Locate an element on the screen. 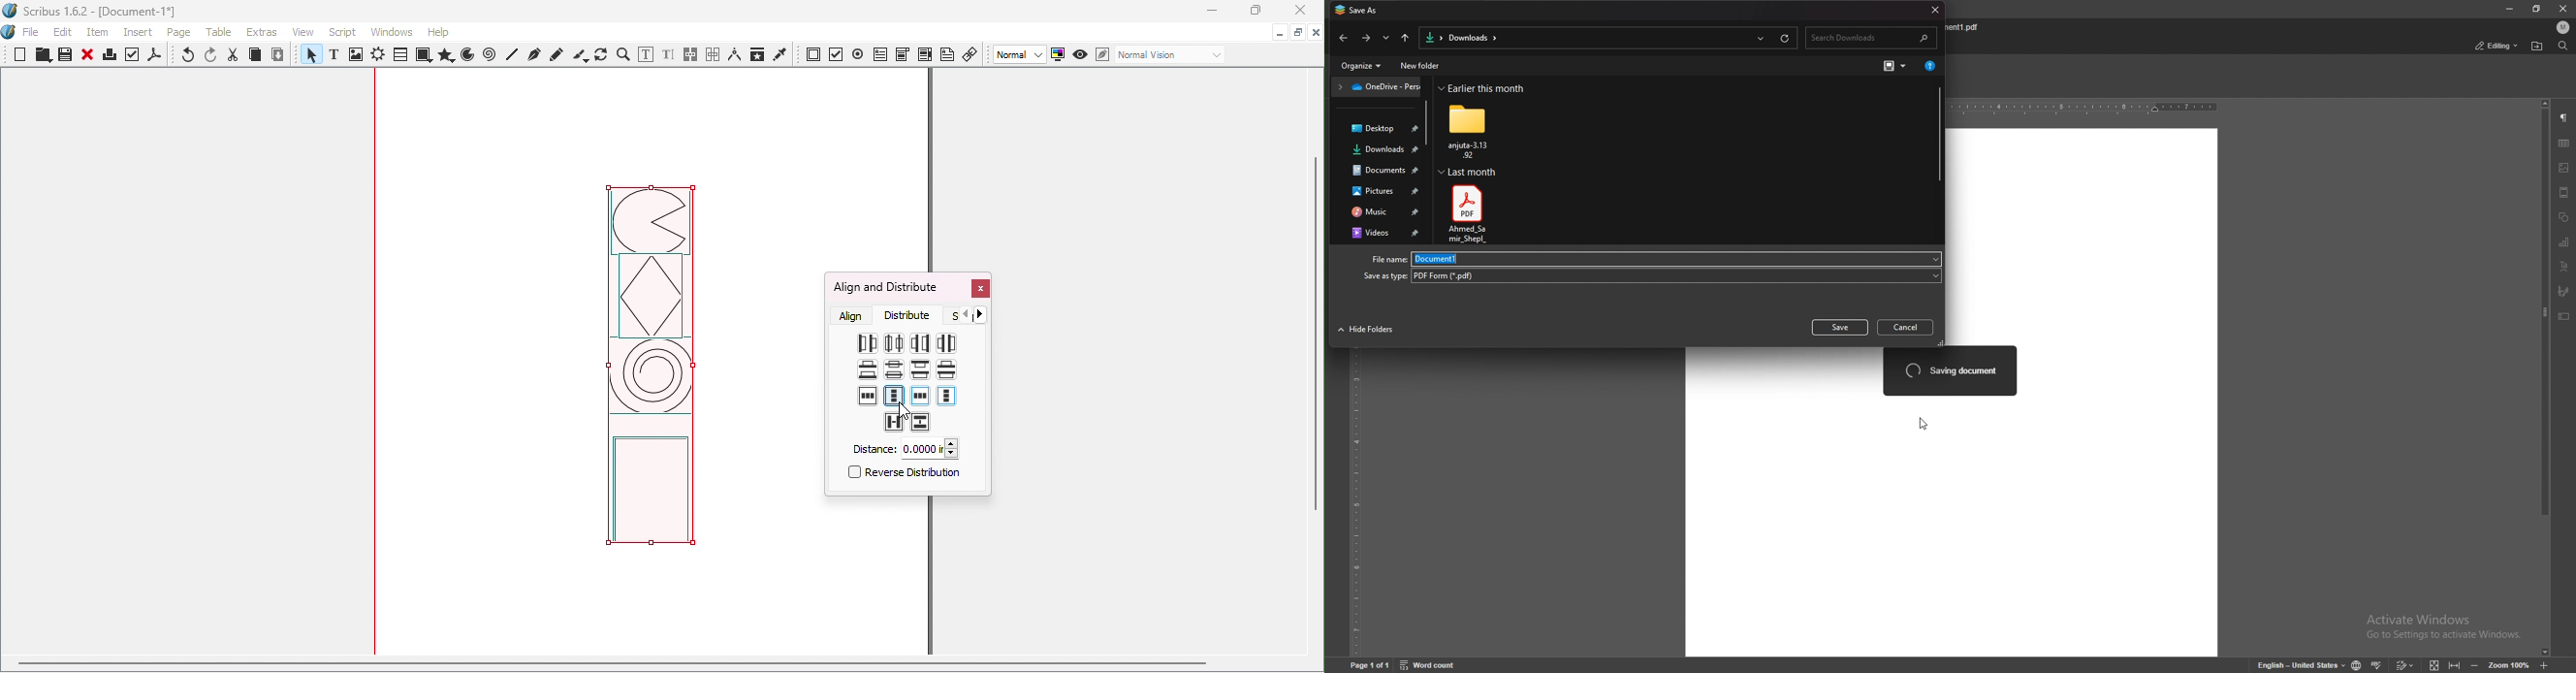 The height and width of the screenshot is (700, 2576). zoom out is located at coordinates (2477, 664).